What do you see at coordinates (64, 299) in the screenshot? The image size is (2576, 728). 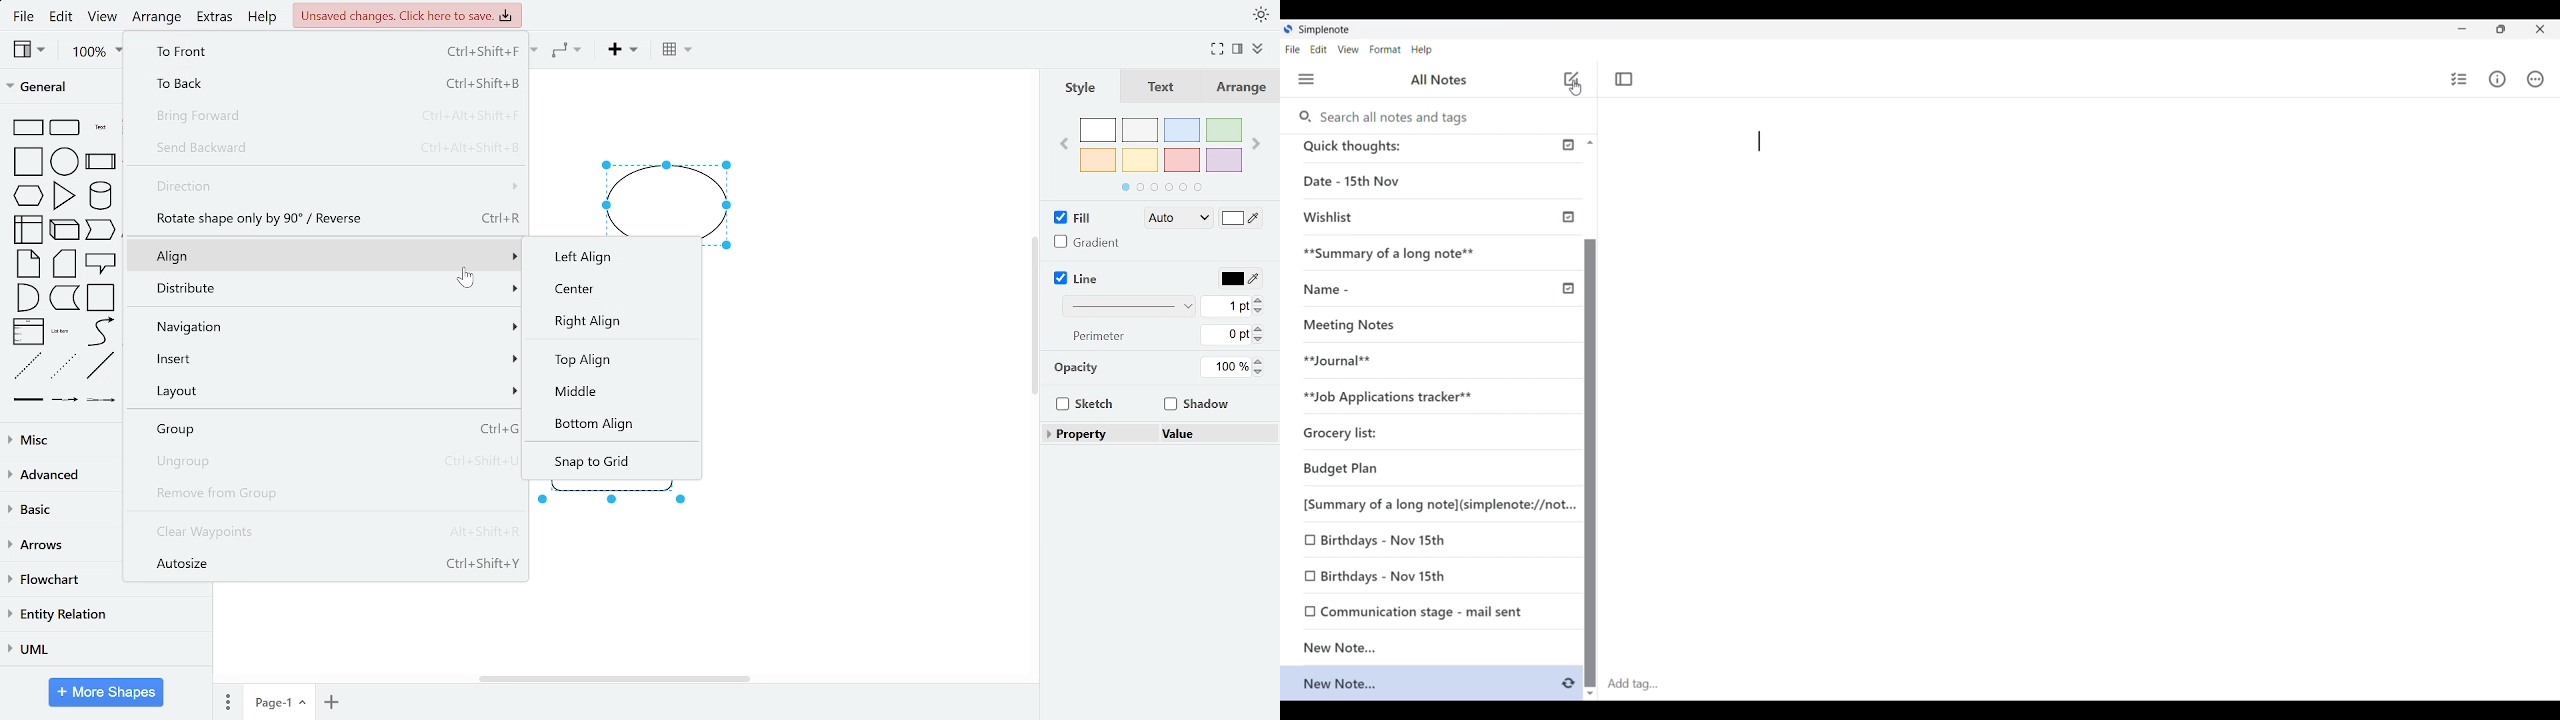 I see `step` at bounding box center [64, 299].